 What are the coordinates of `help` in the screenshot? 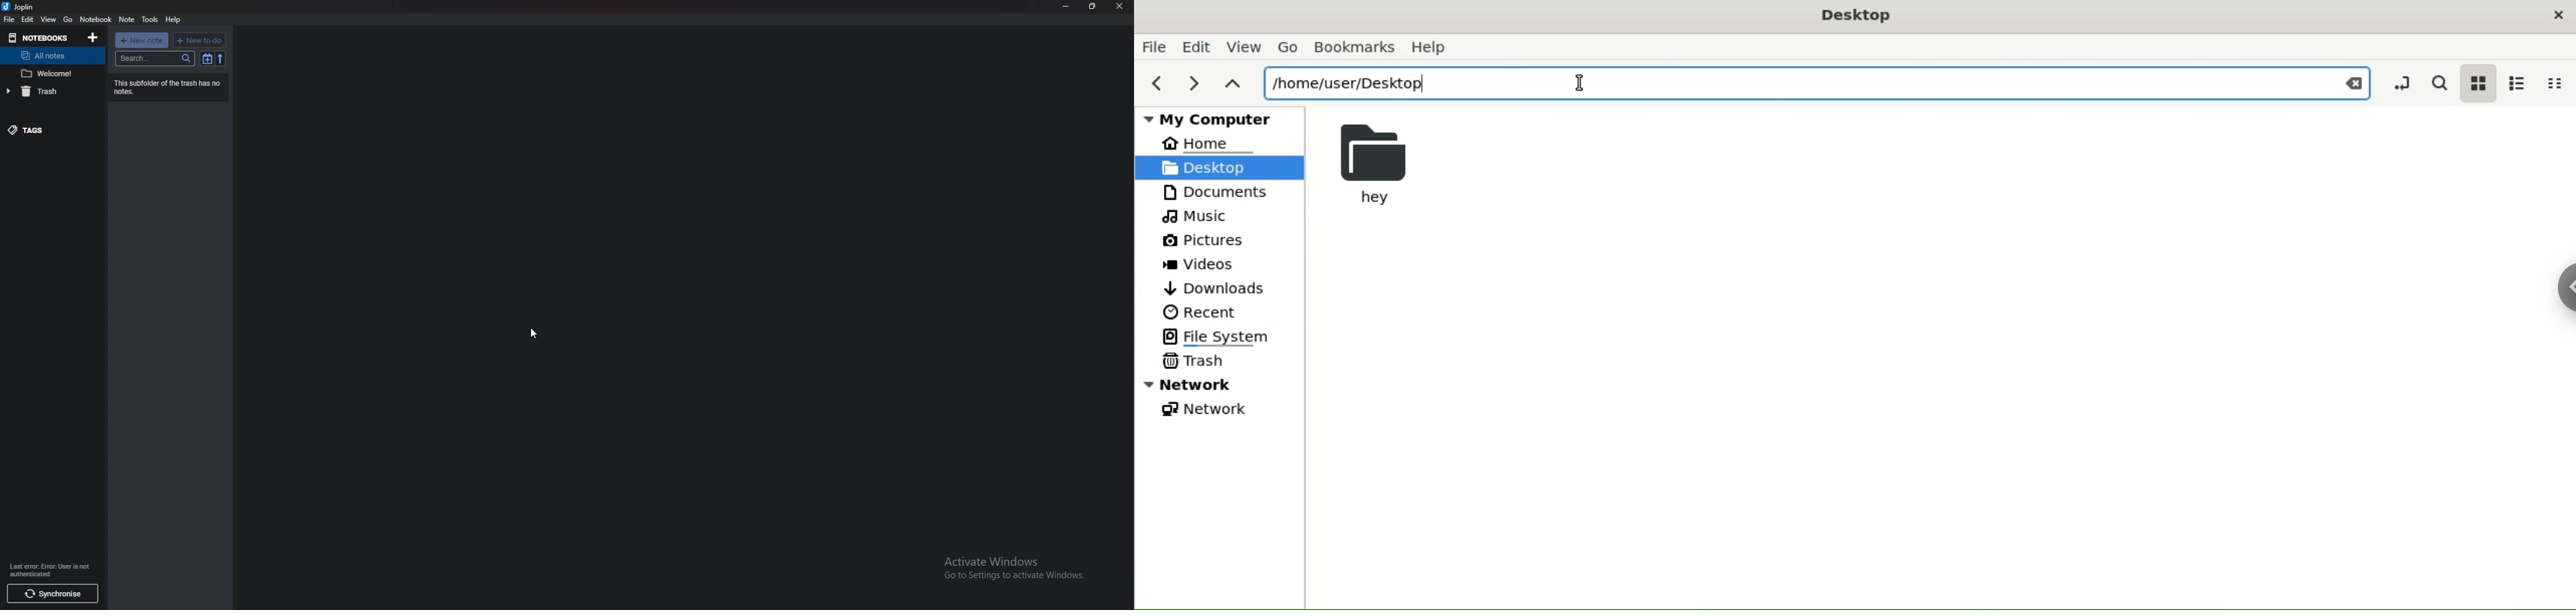 It's located at (176, 18).